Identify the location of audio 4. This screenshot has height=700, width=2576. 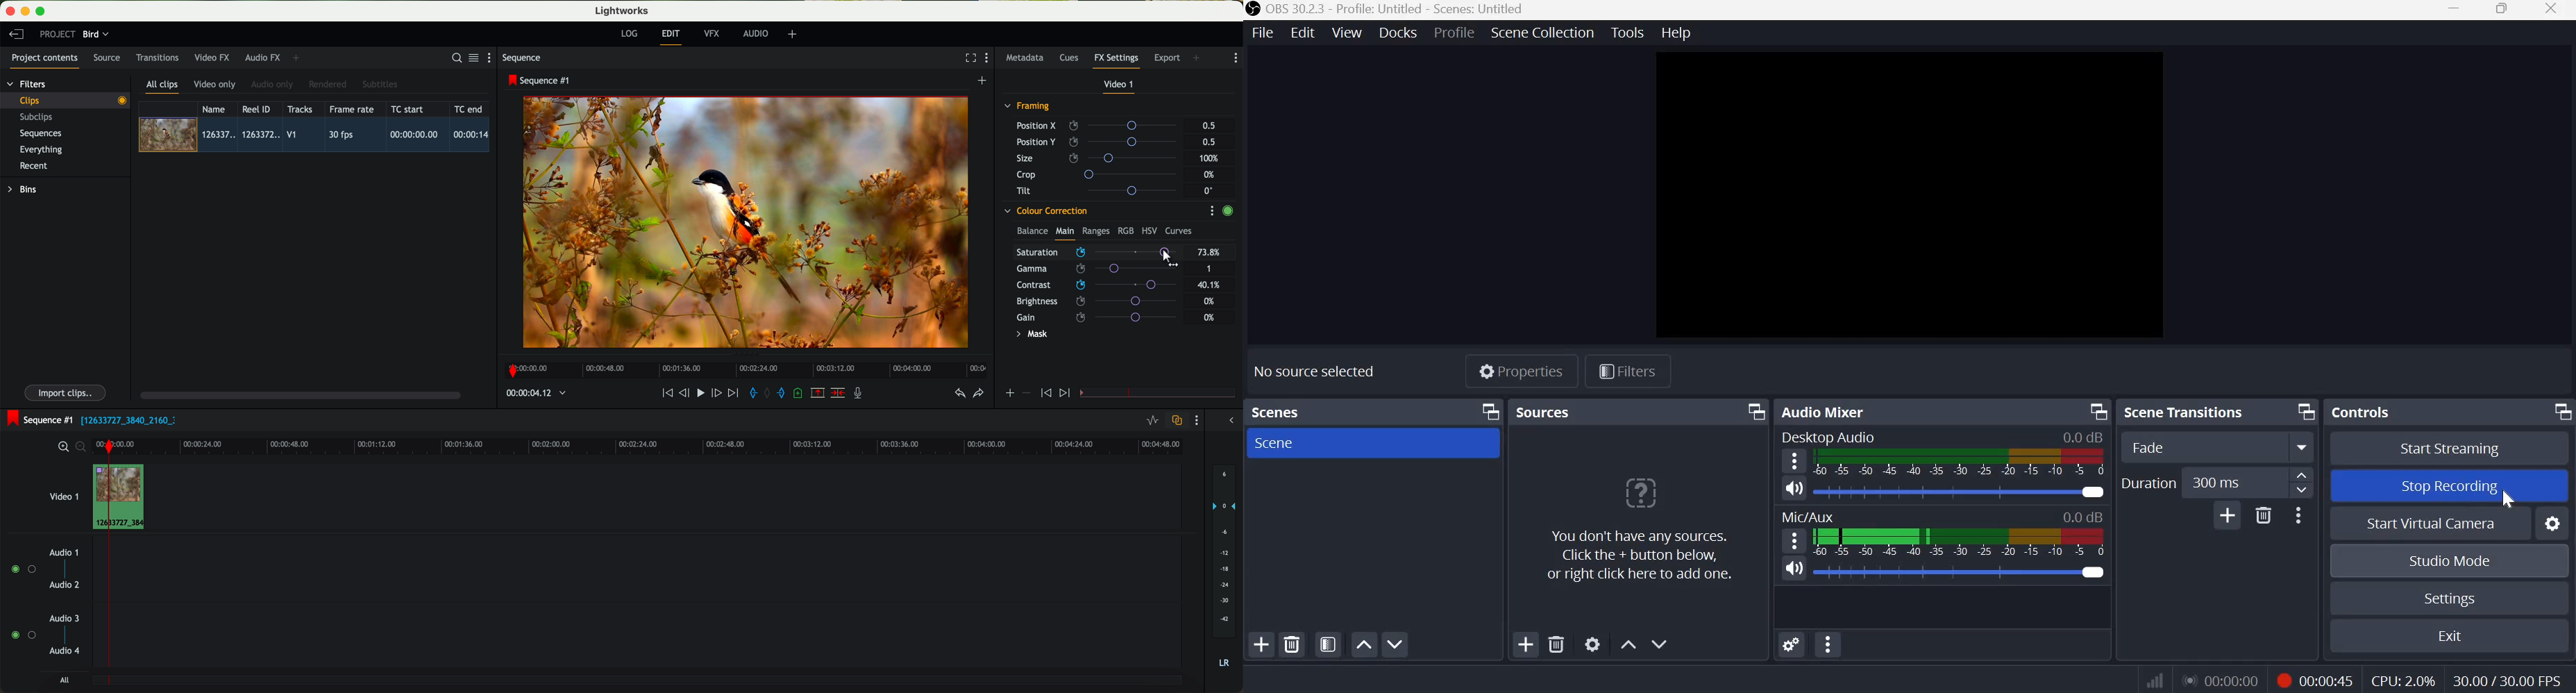
(65, 651).